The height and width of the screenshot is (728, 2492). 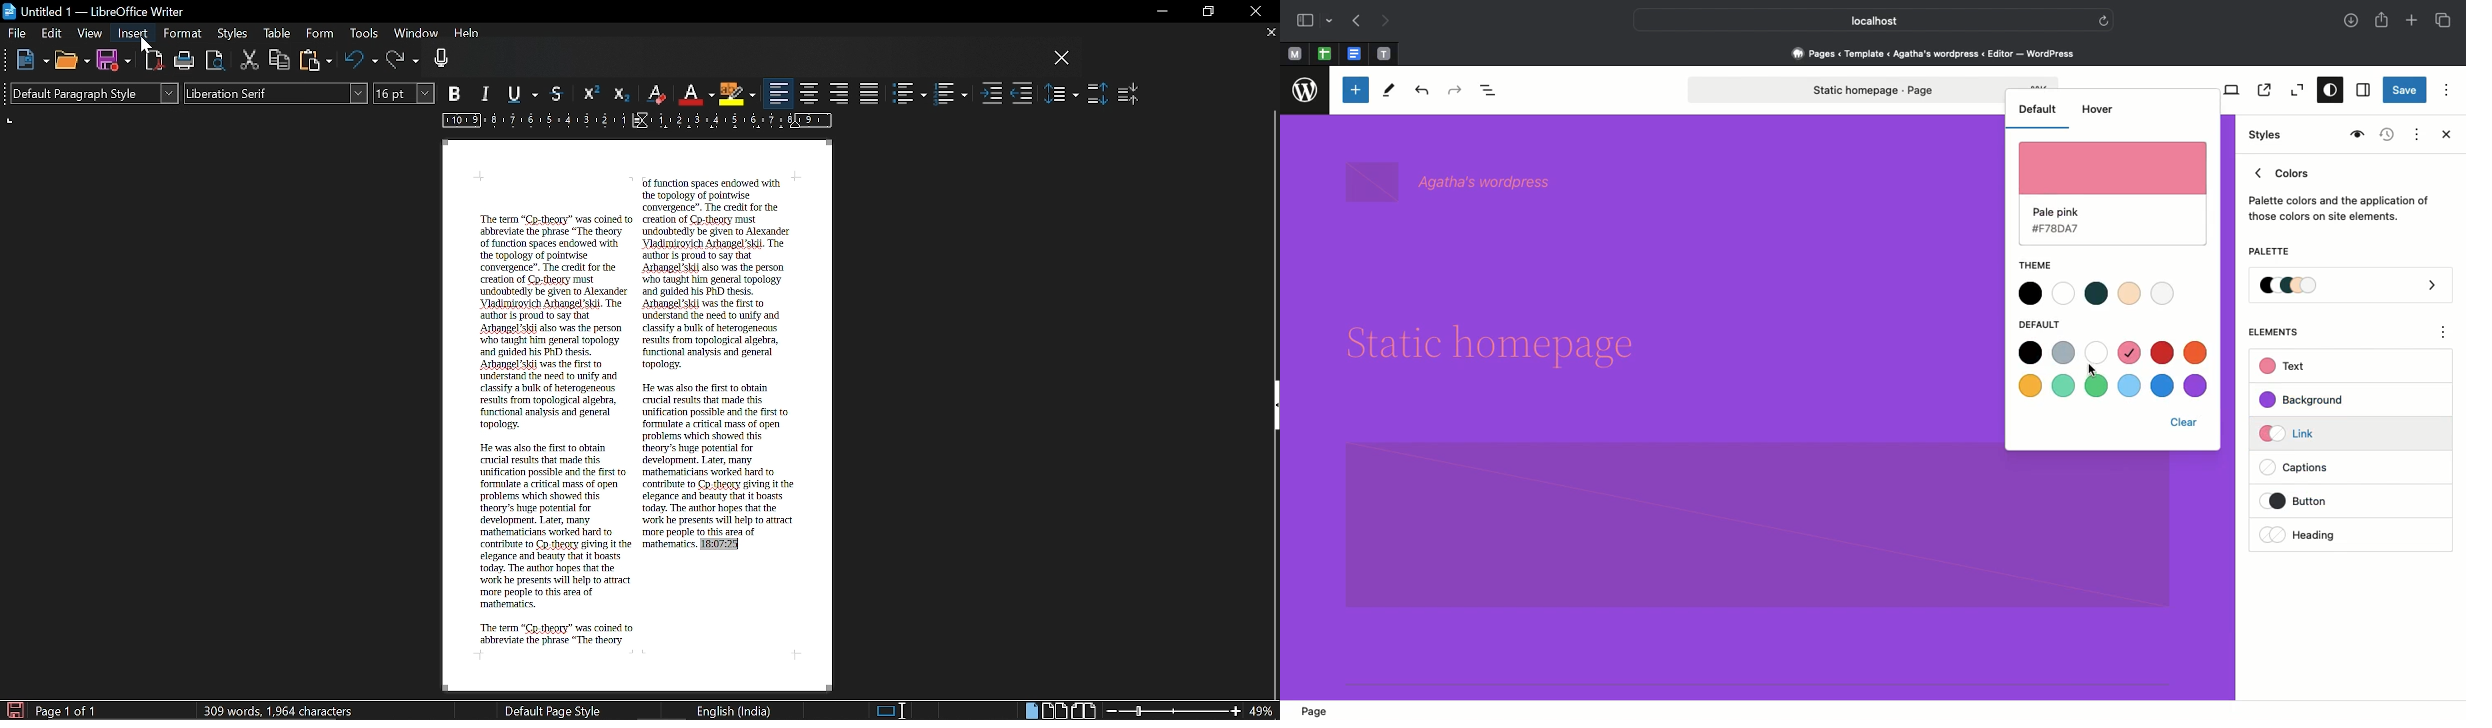 I want to click on Set line spacing, so click(x=1062, y=93).